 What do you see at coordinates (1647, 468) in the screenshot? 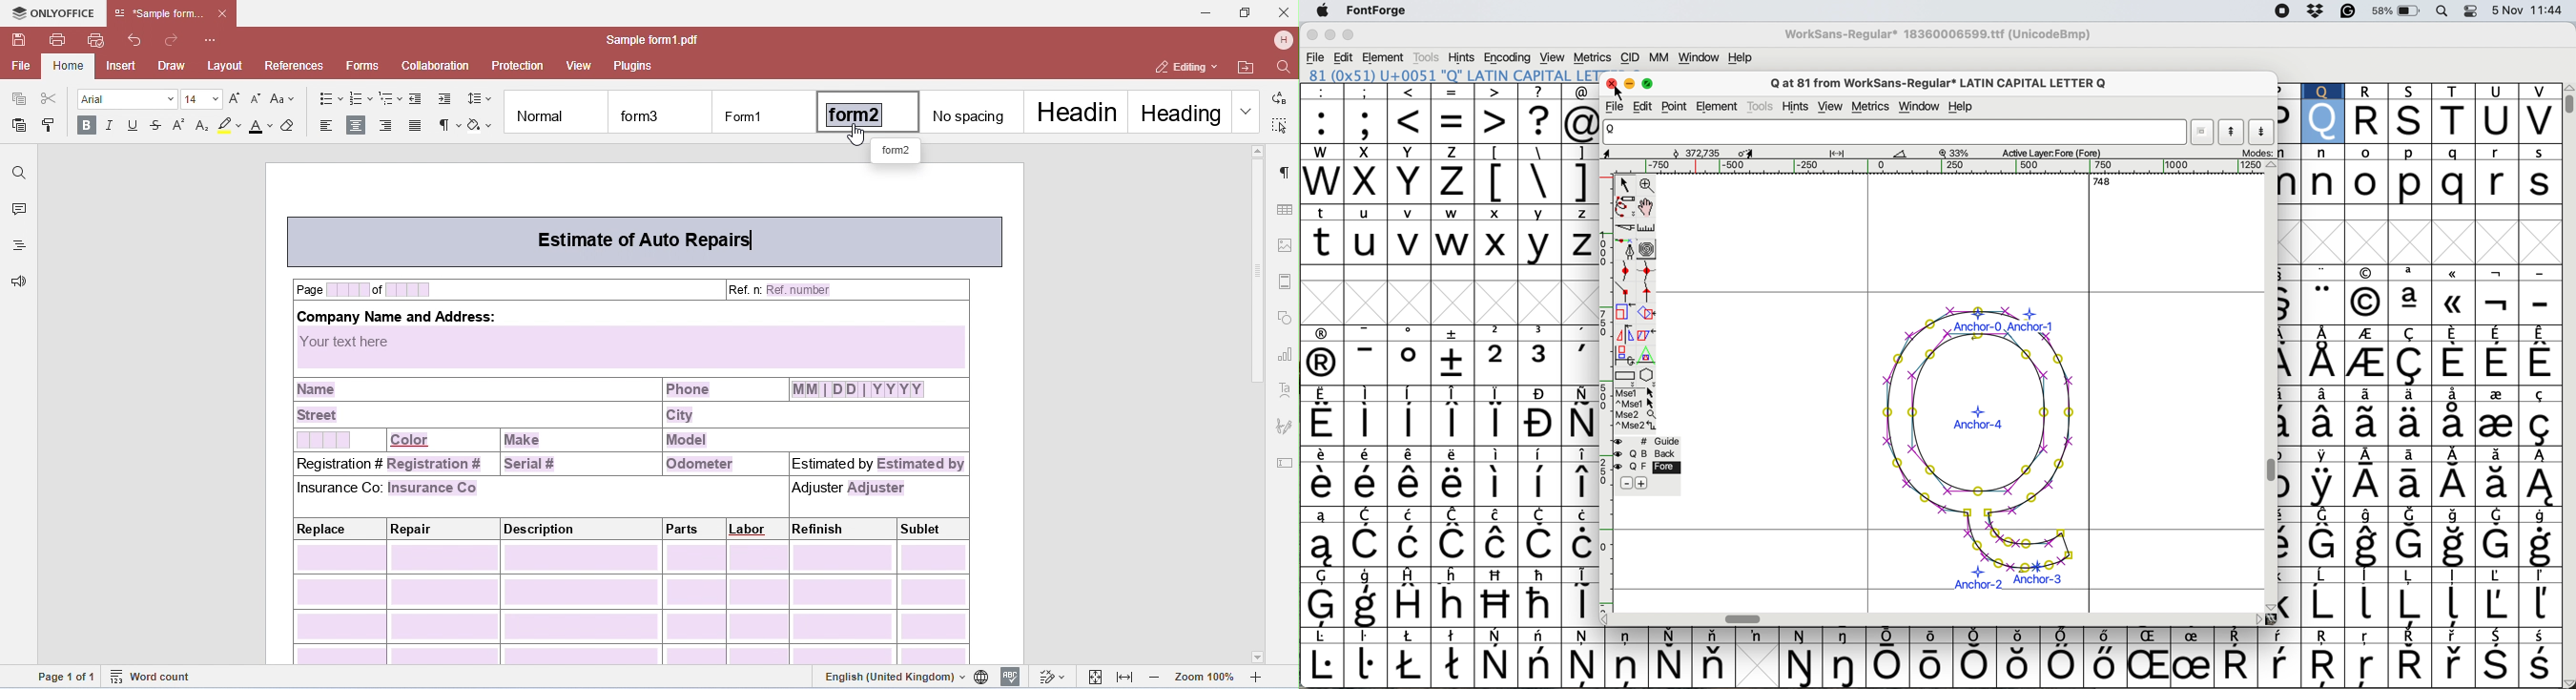
I see `fore` at bounding box center [1647, 468].